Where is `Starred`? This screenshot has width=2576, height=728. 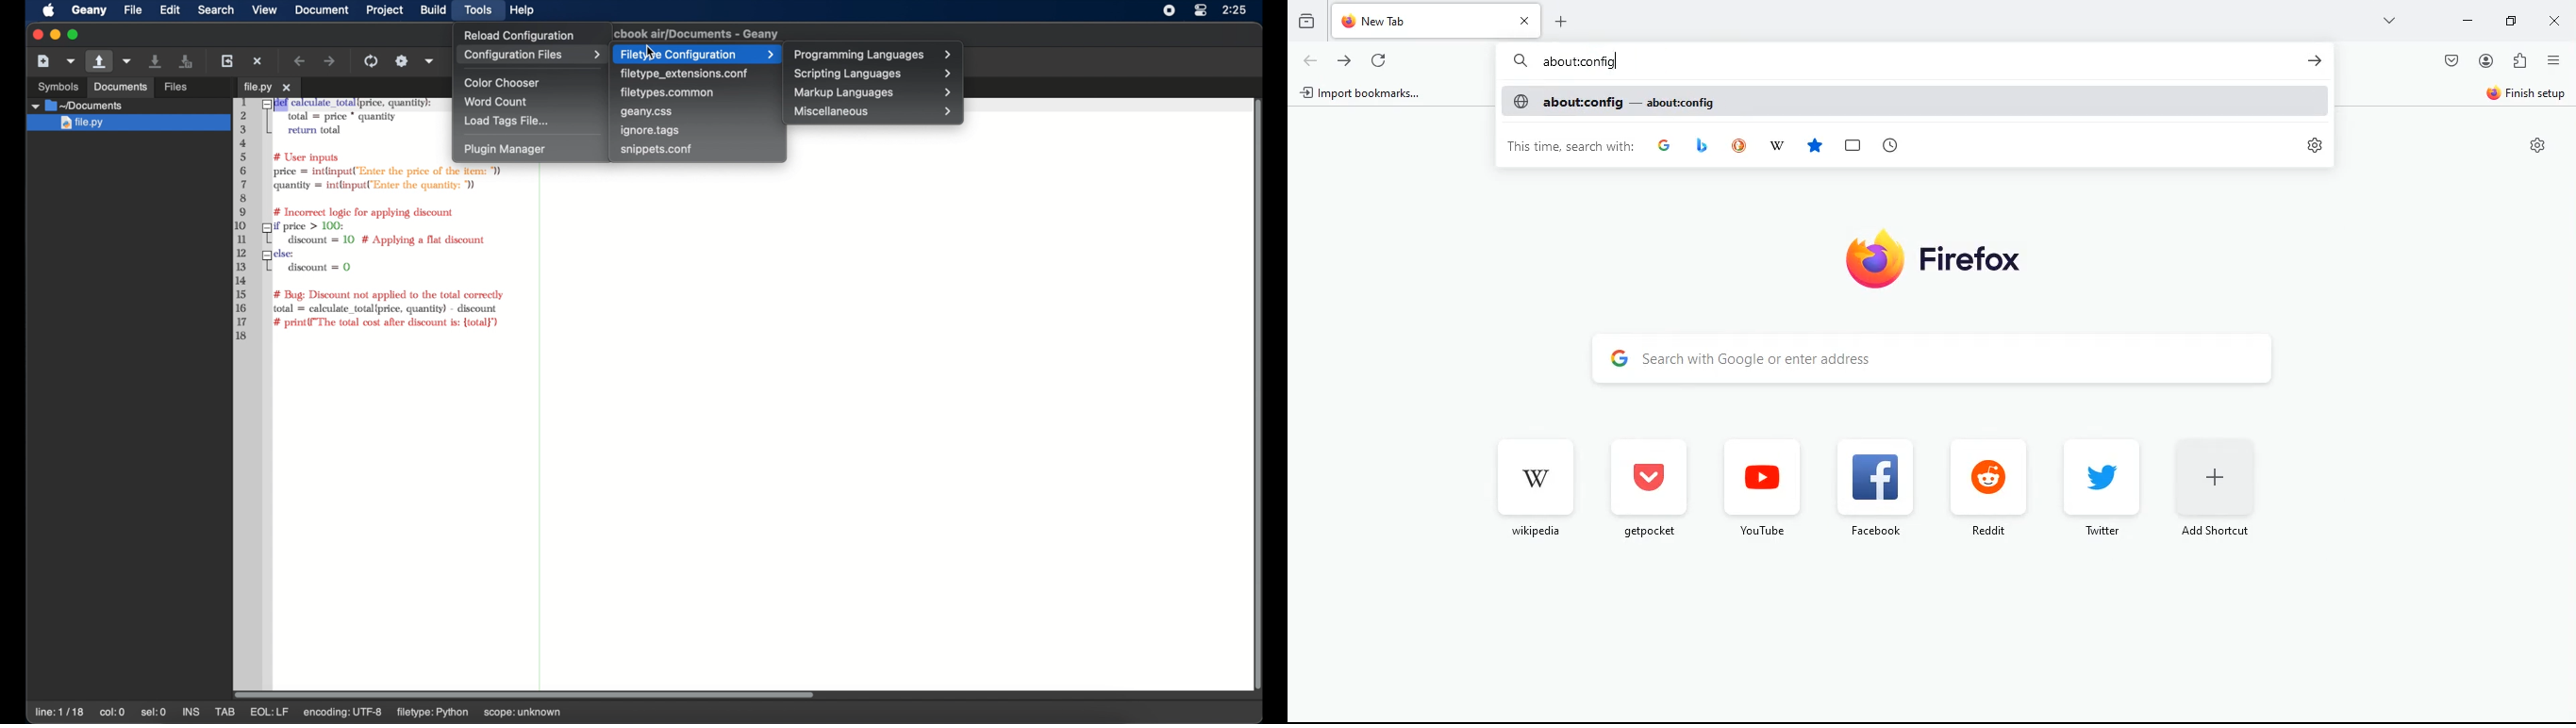
Starred is located at coordinates (1815, 146).